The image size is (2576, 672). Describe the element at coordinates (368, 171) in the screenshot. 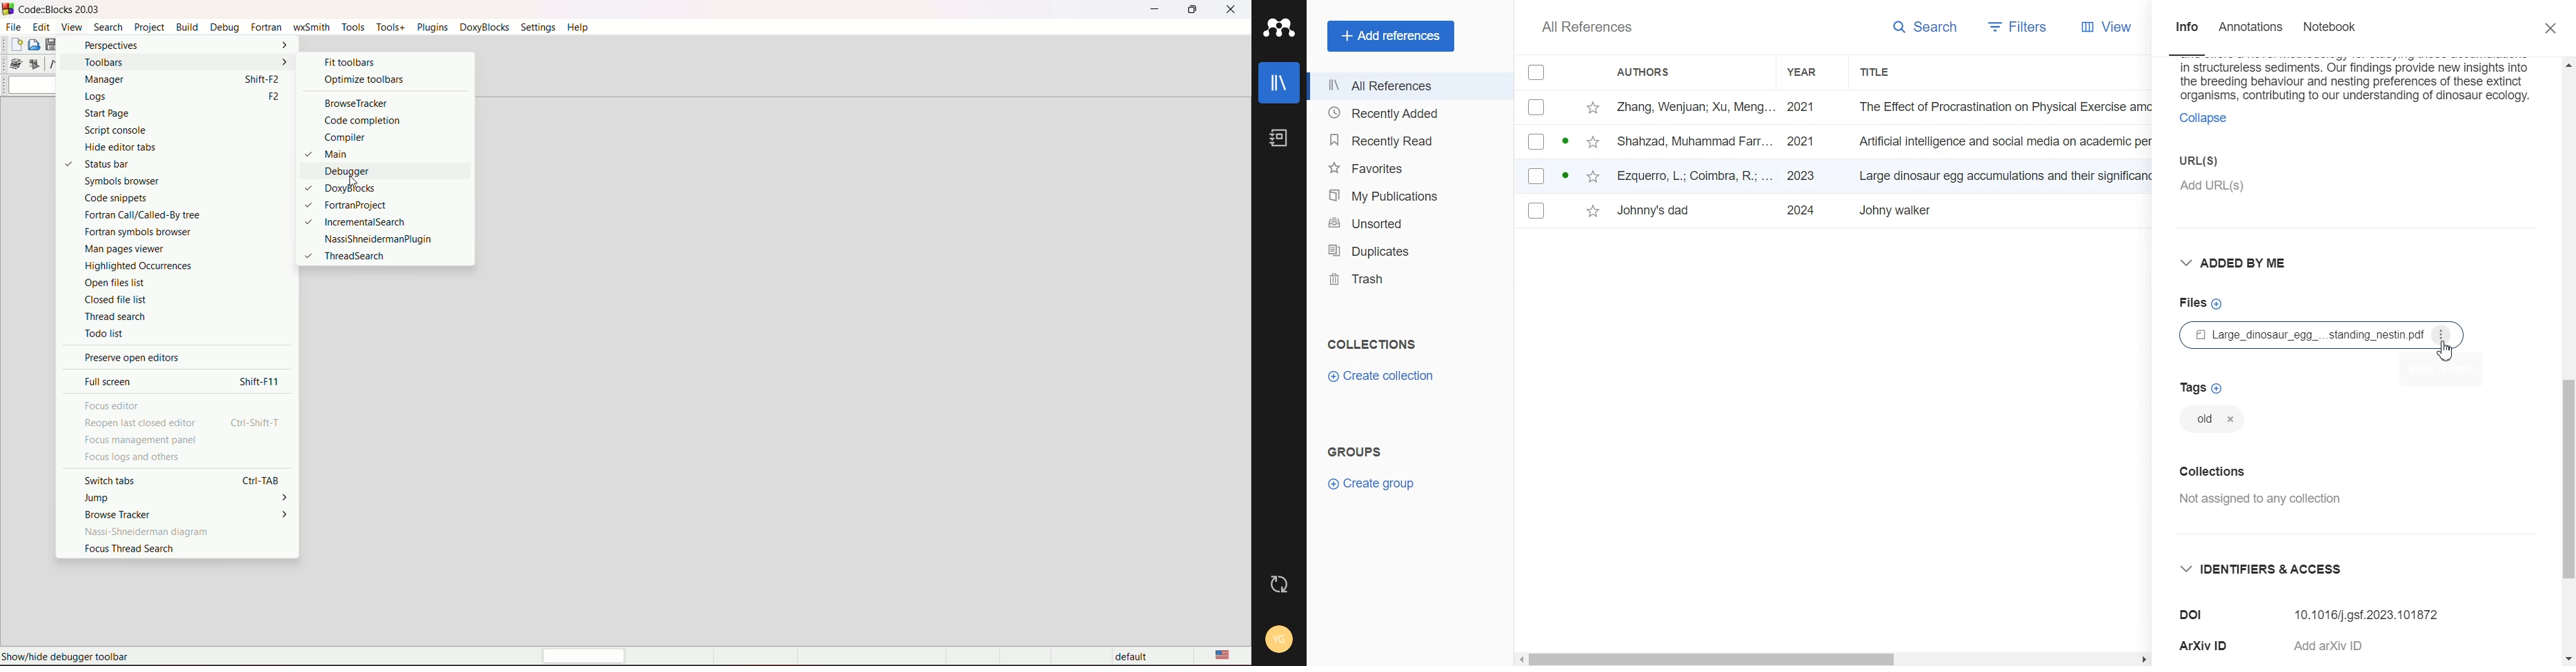

I see `debugger` at that location.